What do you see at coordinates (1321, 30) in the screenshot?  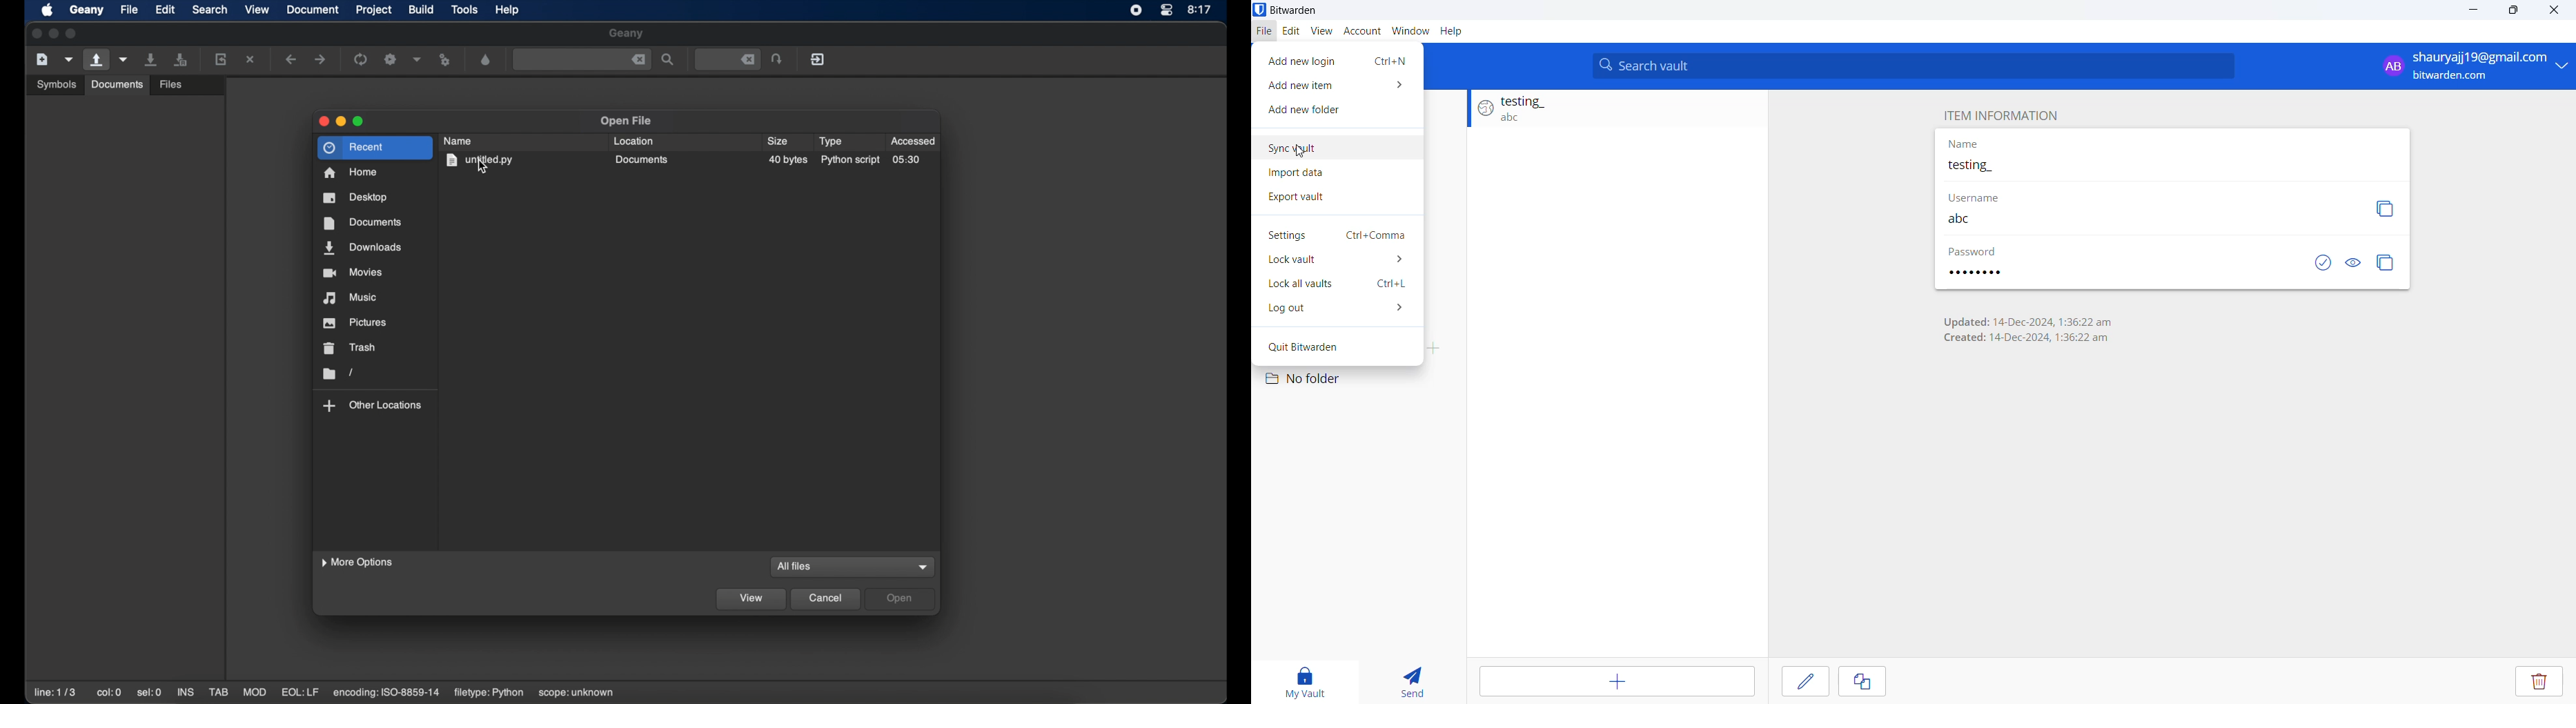 I see `view` at bounding box center [1321, 30].